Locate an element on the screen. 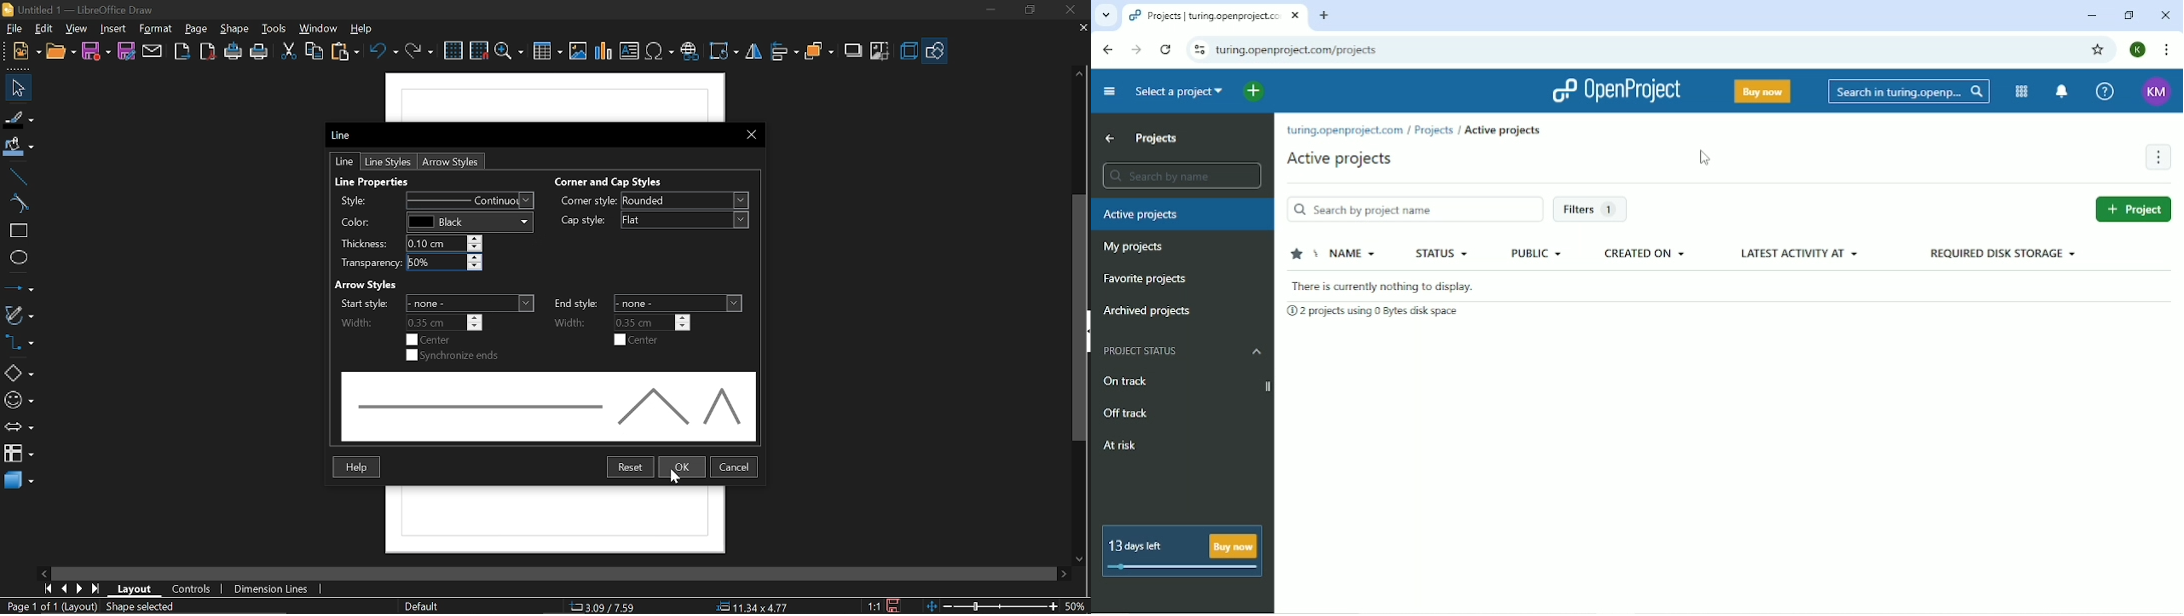 Image resolution: width=2184 pixels, height=616 pixels. Current page (Page 1 of 1) is located at coordinates (29, 605).